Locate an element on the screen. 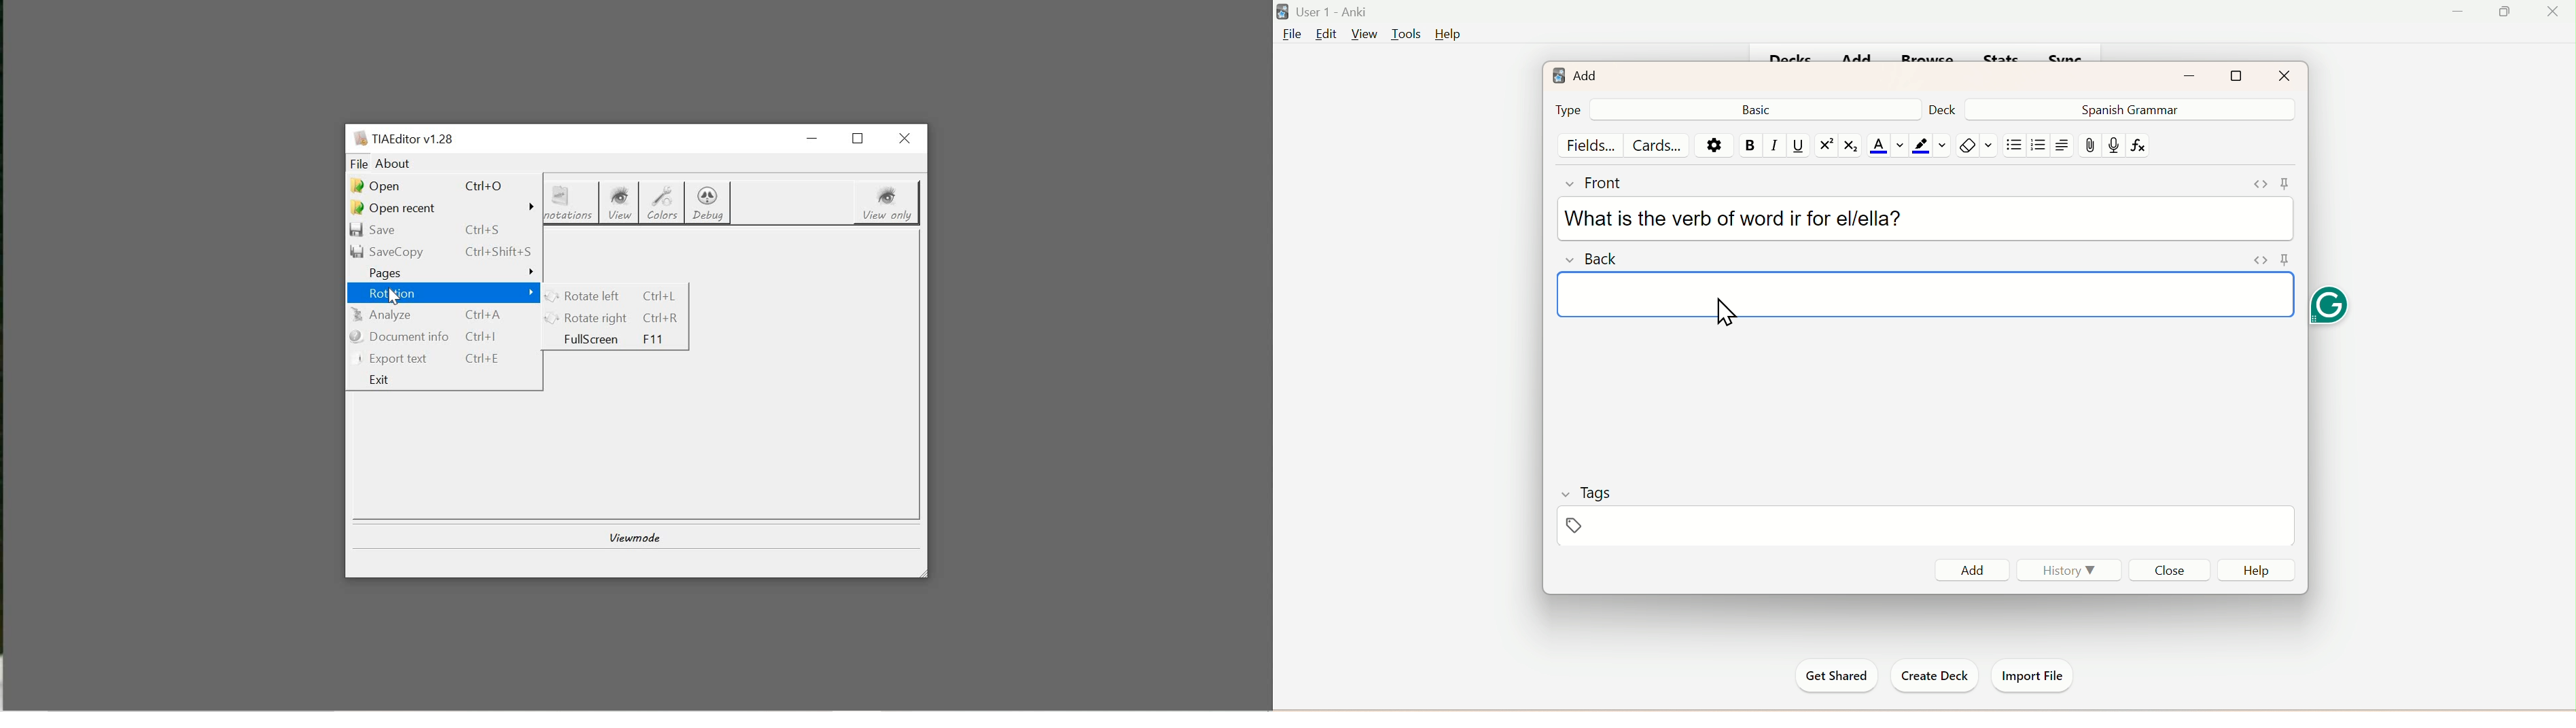  Cards... is located at coordinates (1659, 145).